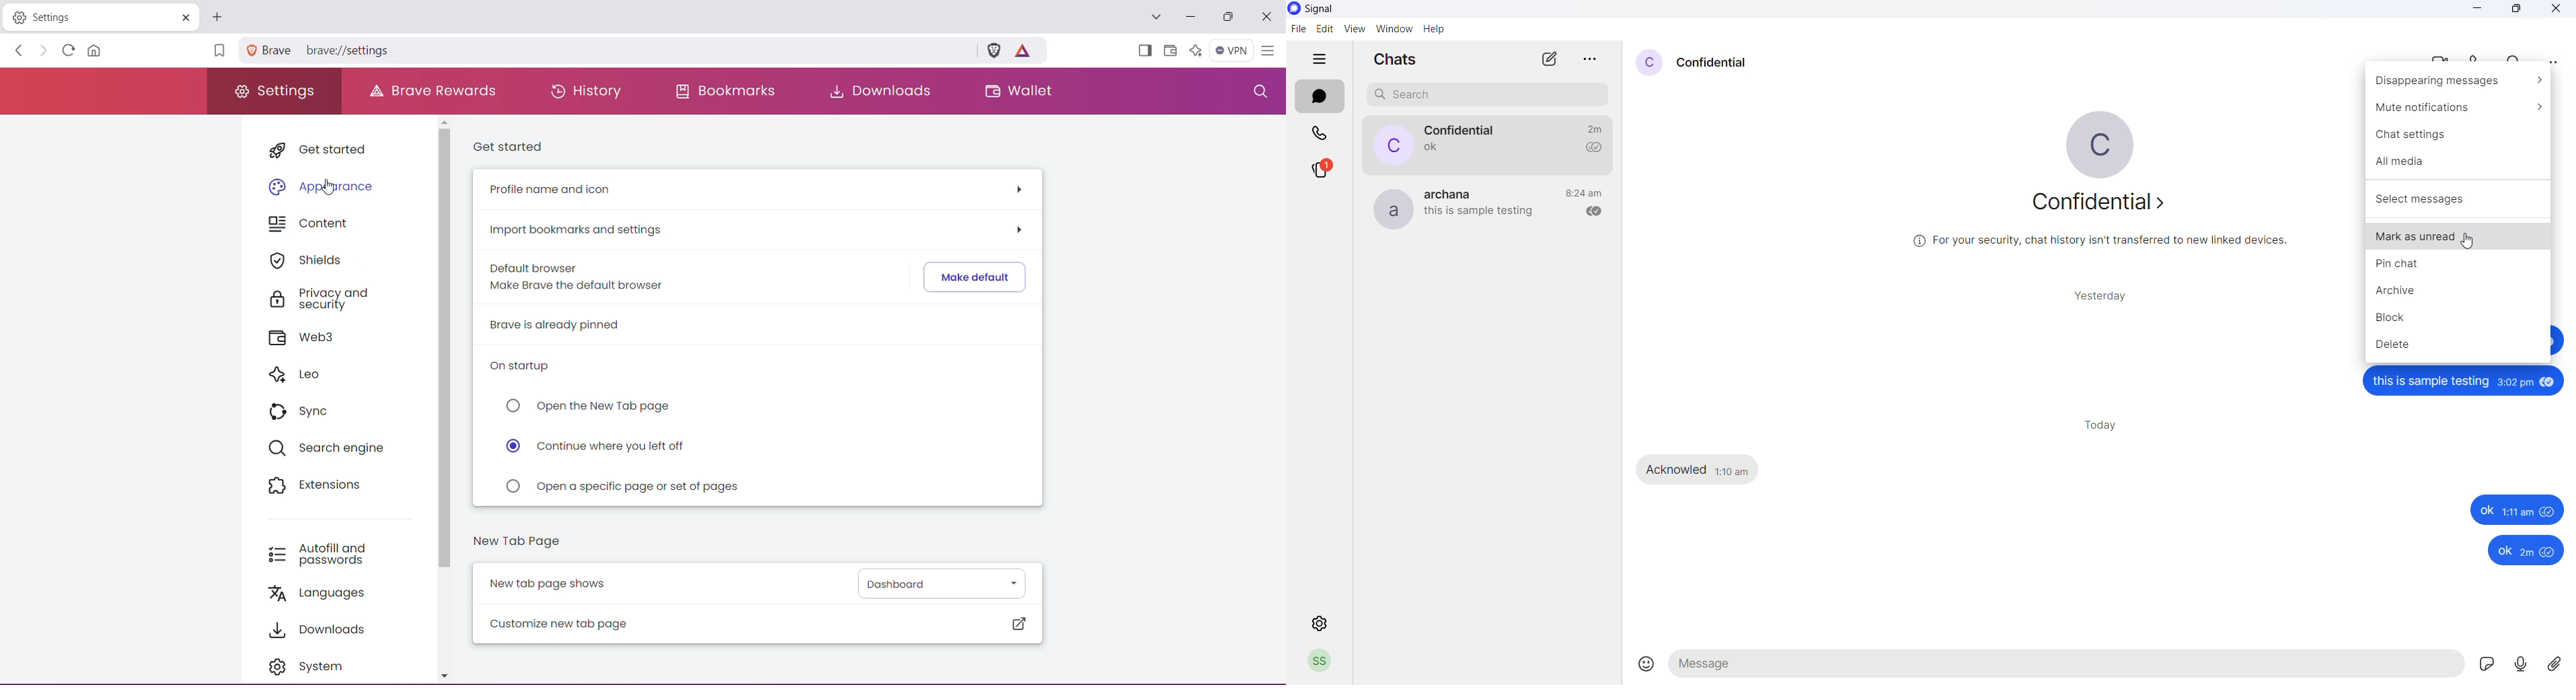 This screenshot has height=700, width=2576. What do you see at coordinates (2460, 83) in the screenshot?
I see `disappearing messages` at bounding box center [2460, 83].